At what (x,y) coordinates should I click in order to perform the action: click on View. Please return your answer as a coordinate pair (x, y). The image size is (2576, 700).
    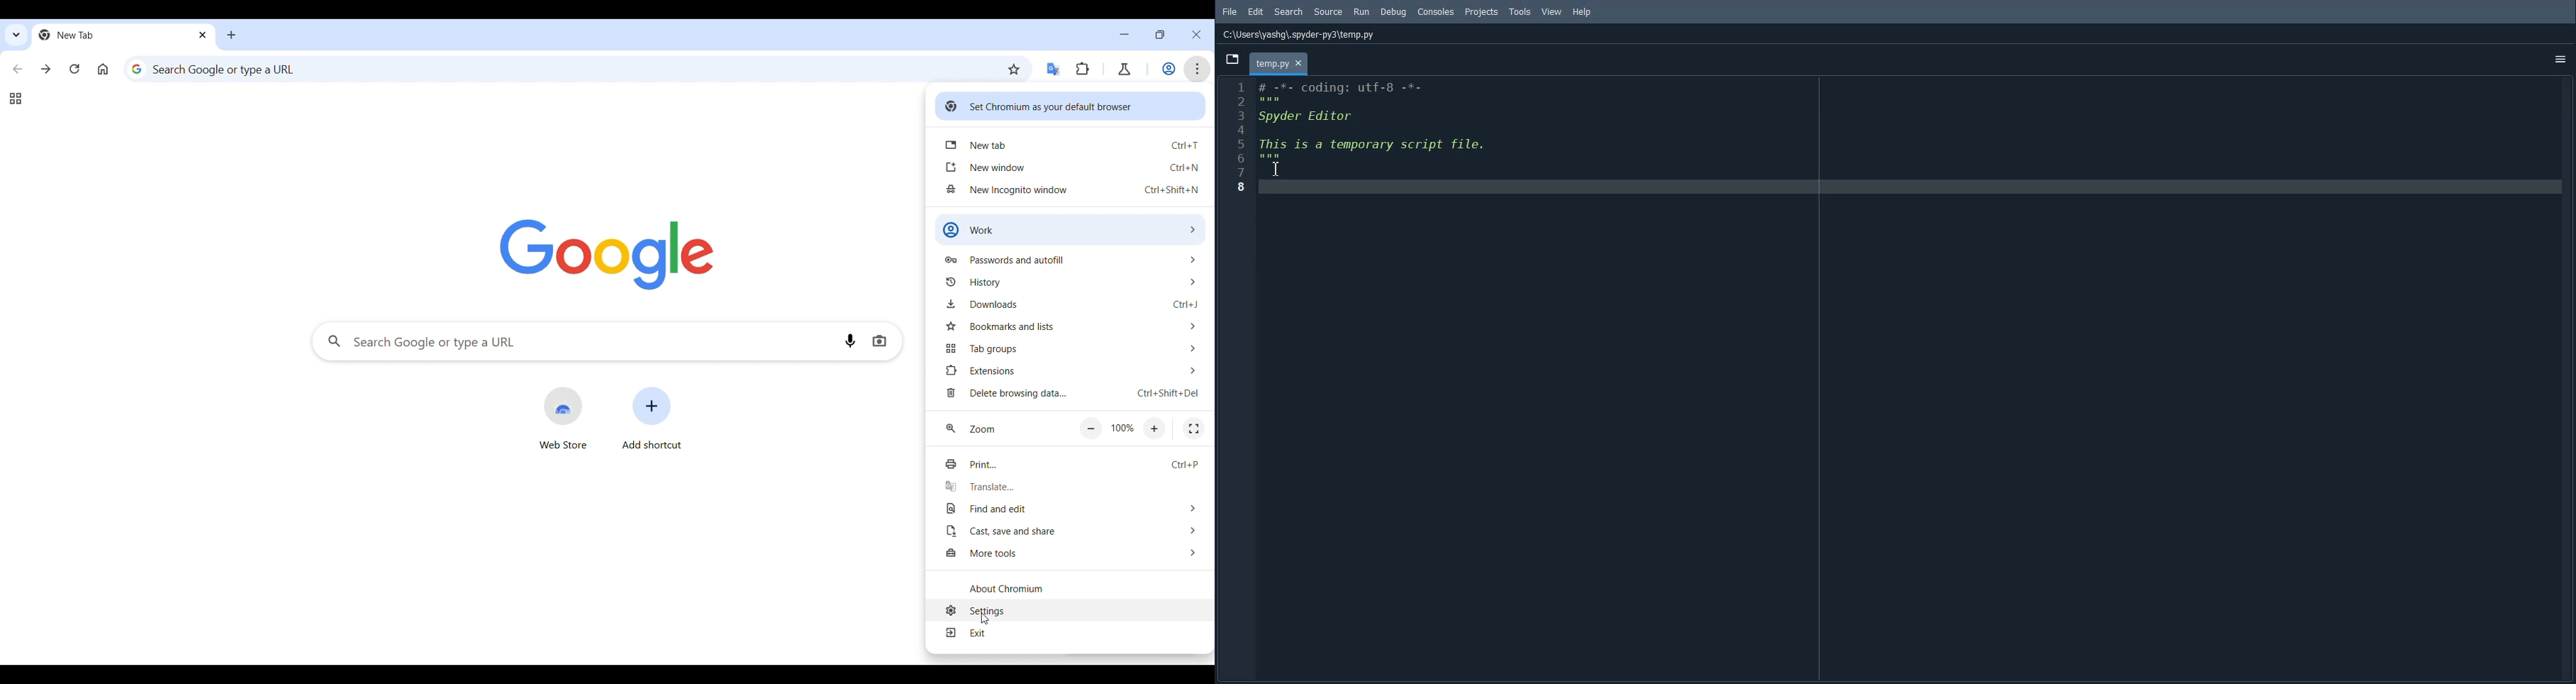
    Looking at the image, I should click on (1552, 11).